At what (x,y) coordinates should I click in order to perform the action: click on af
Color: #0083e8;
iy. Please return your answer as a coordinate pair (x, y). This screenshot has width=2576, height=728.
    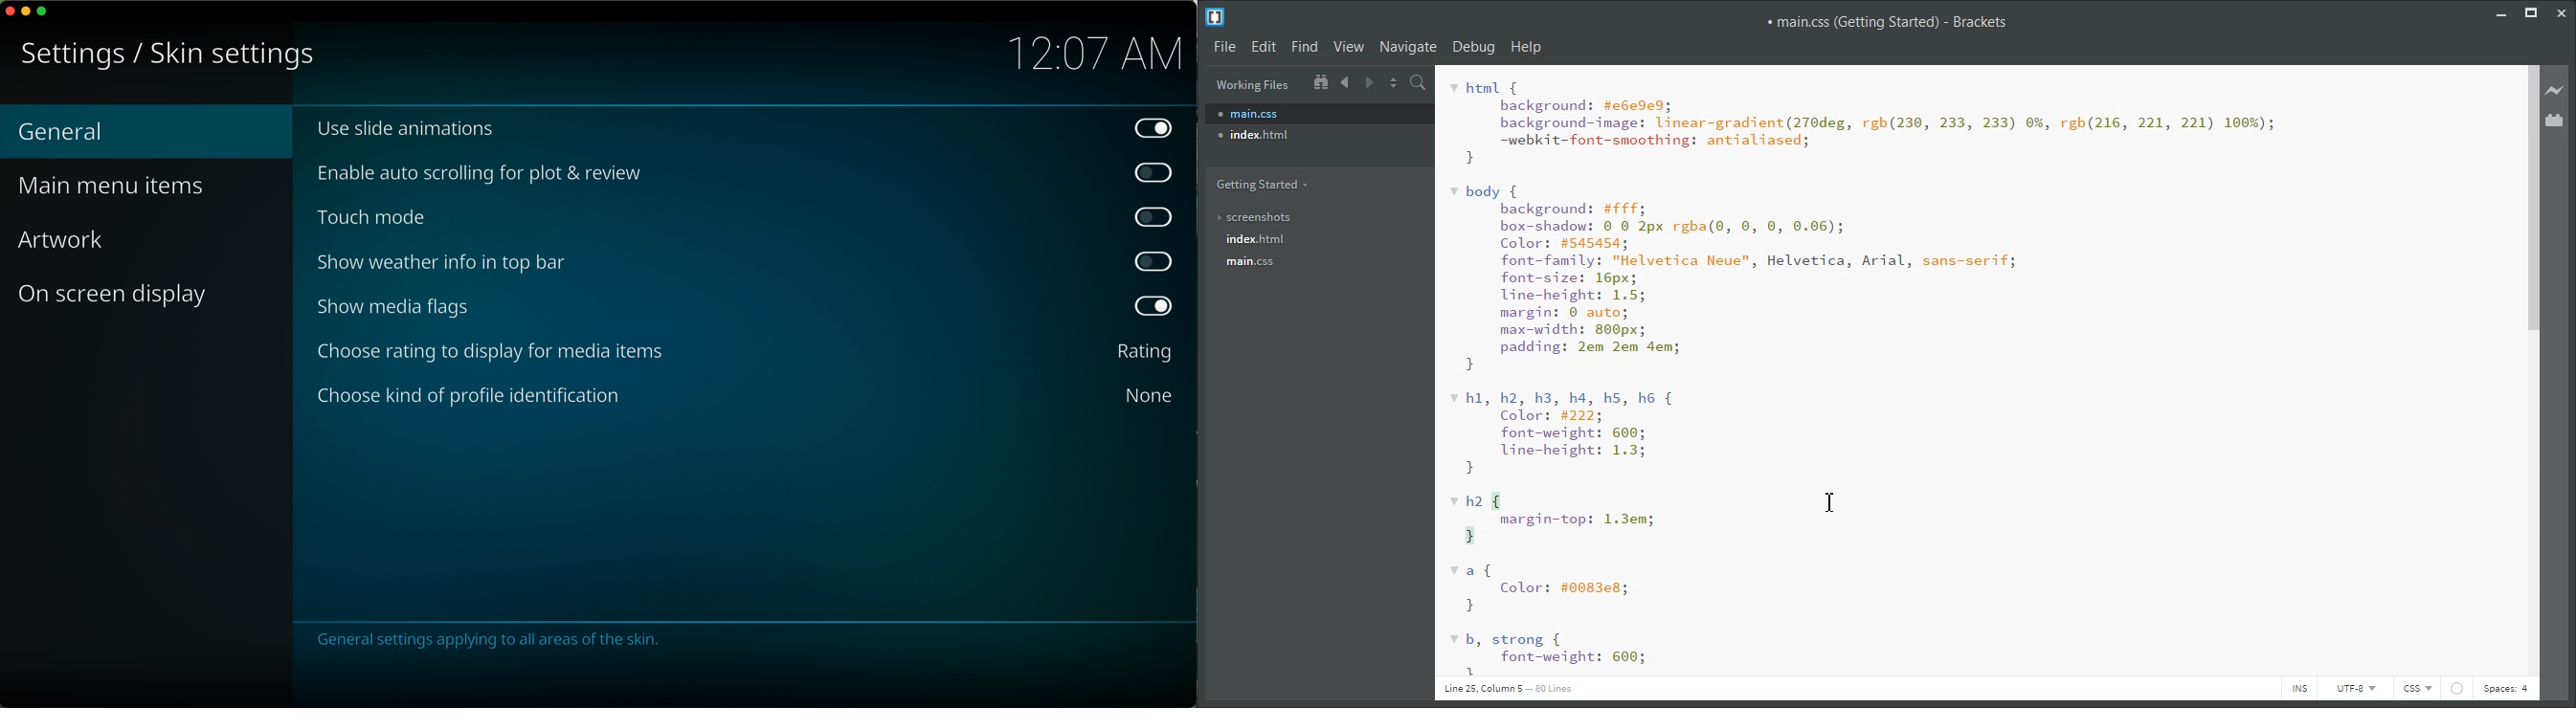
    Looking at the image, I should click on (1541, 590).